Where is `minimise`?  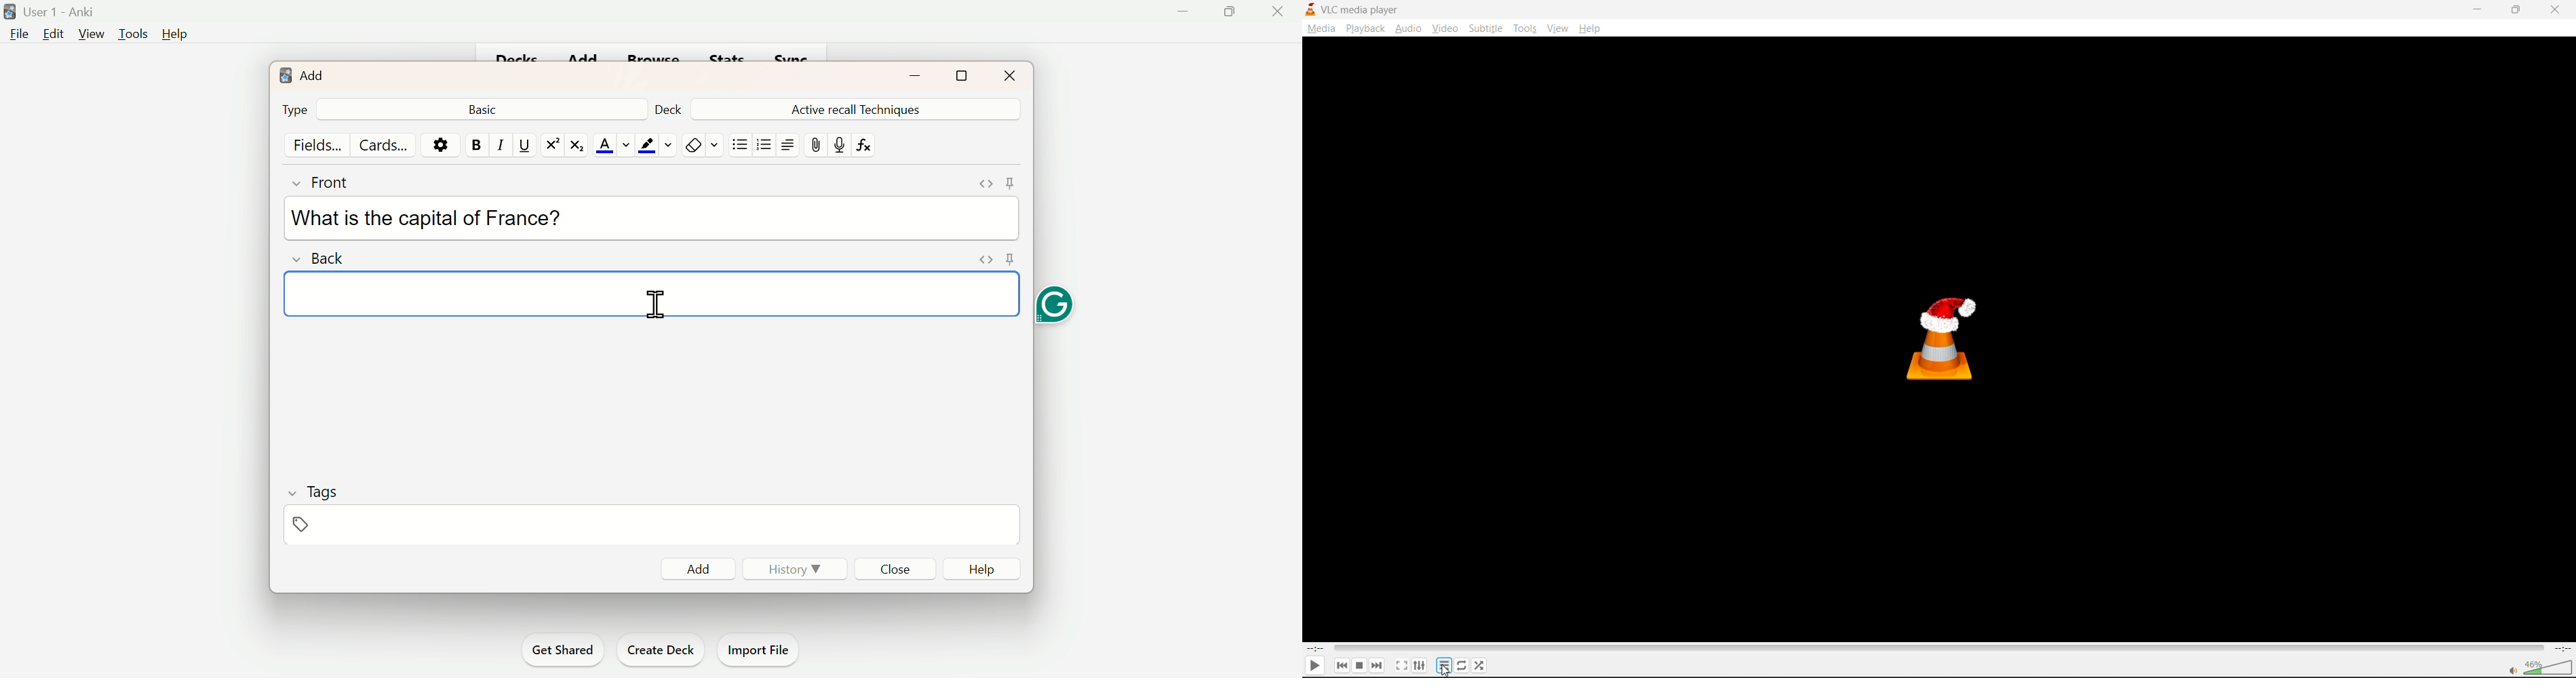 minimise is located at coordinates (907, 76).